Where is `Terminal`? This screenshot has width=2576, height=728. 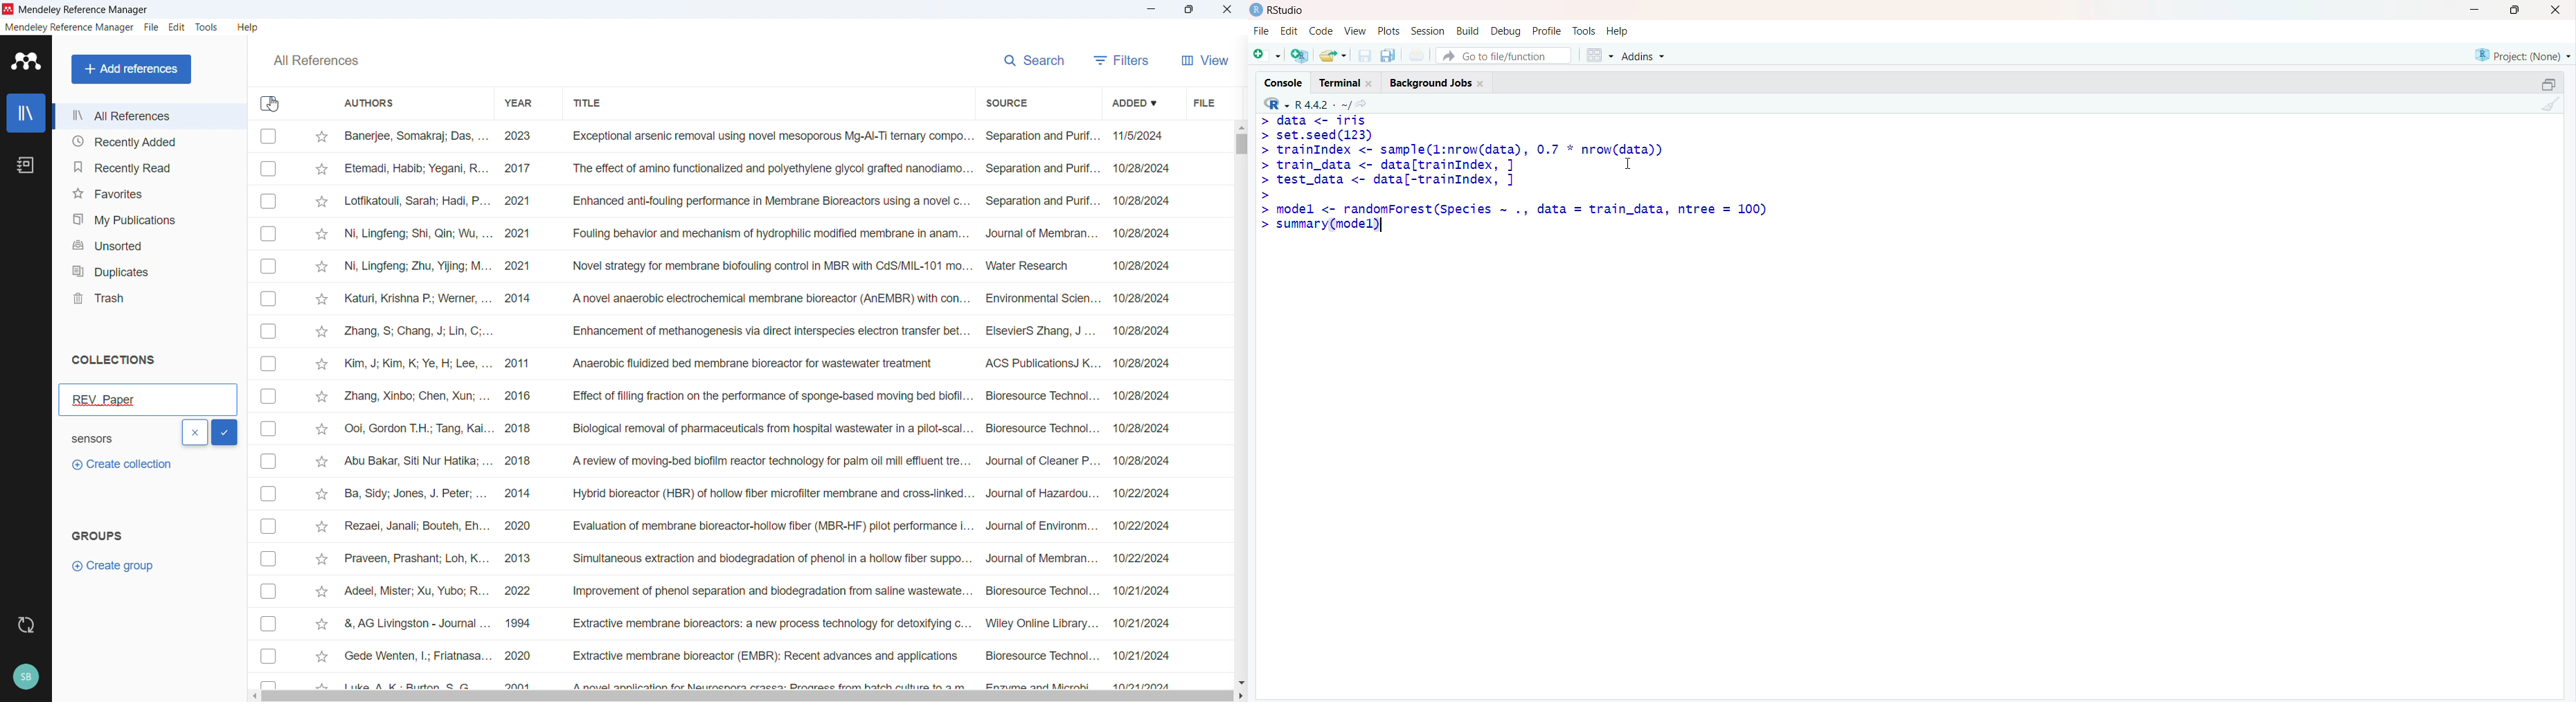 Terminal is located at coordinates (1345, 80).